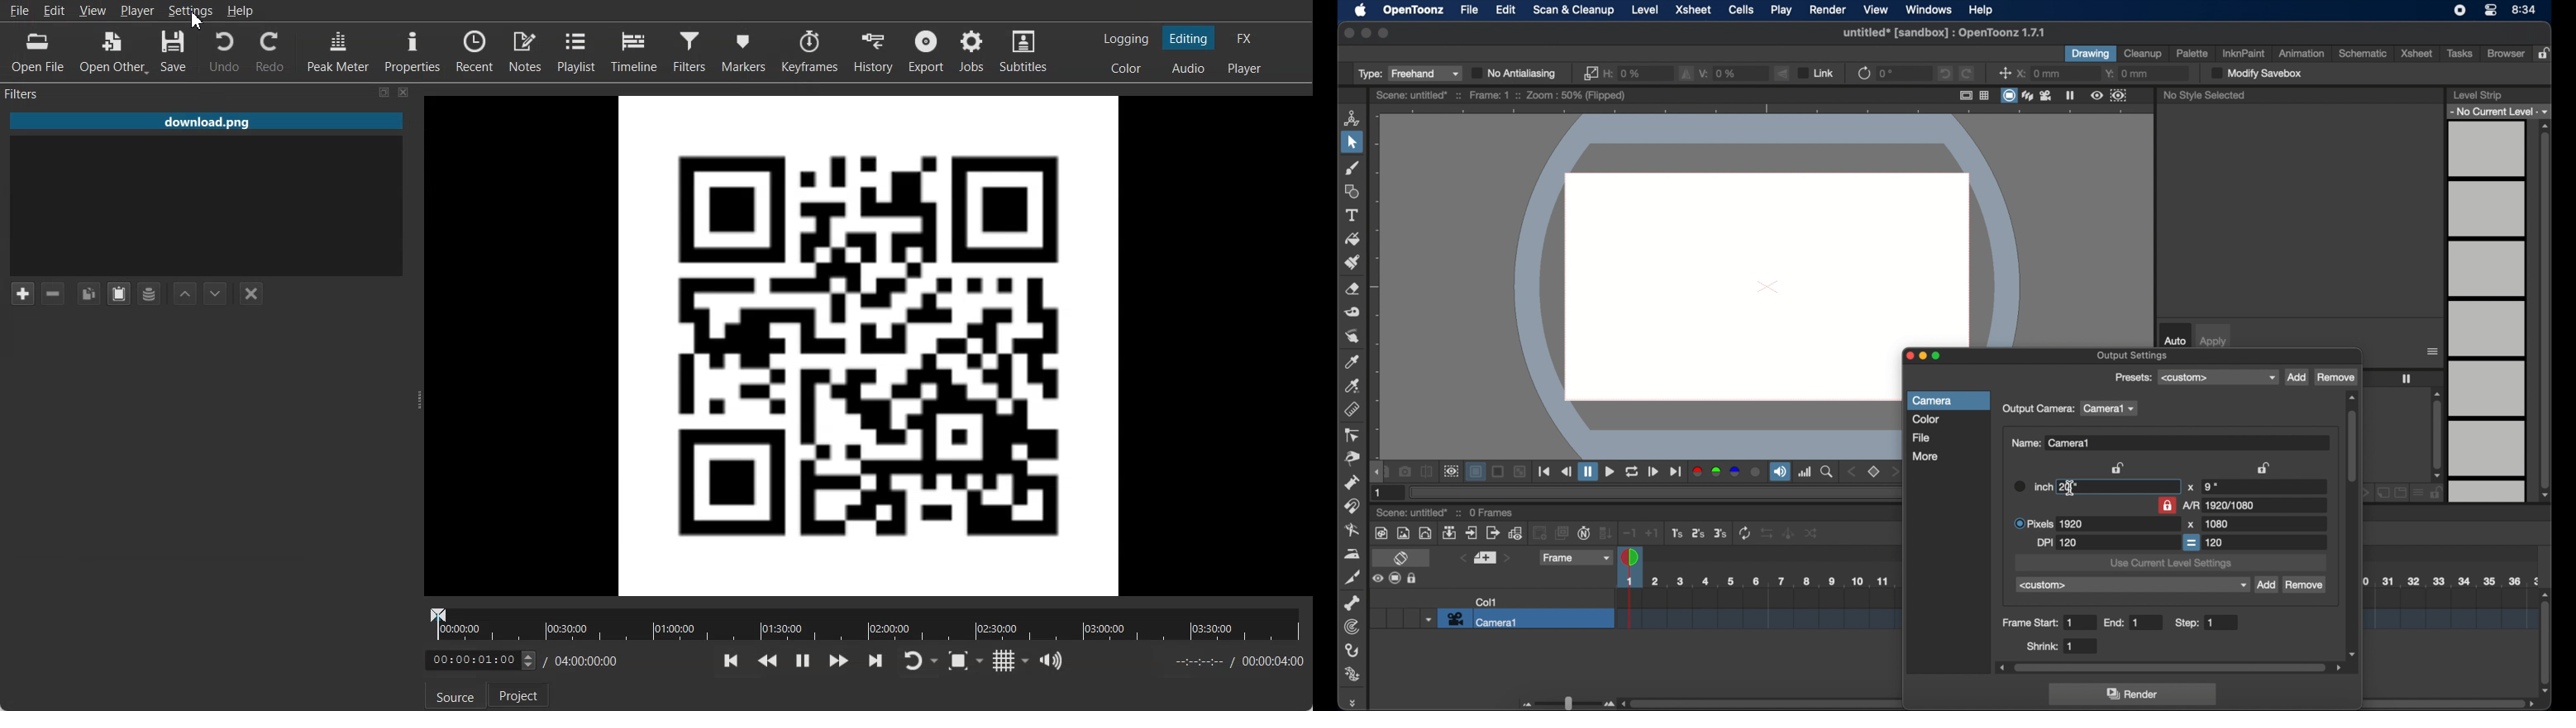  Describe the element at coordinates (1816, 72) in the screenshot. I see `link` at that location.